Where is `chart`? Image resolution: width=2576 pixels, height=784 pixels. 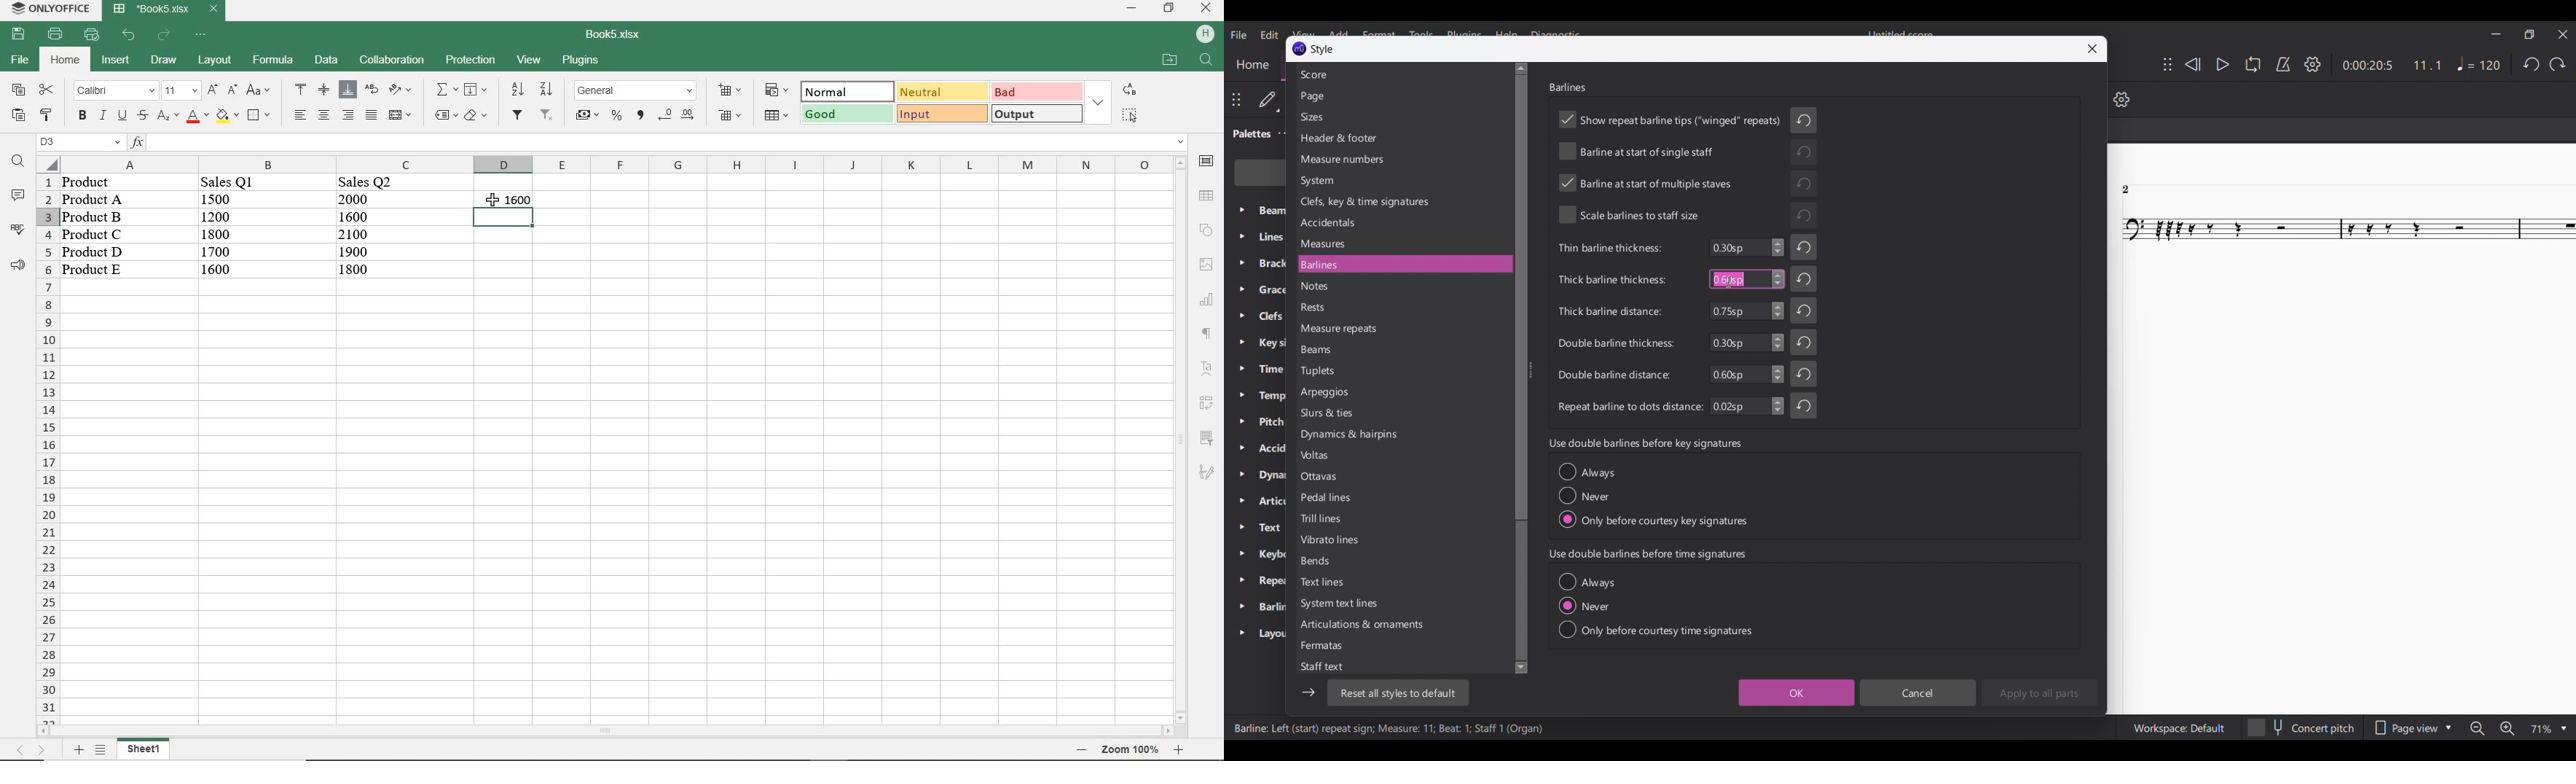 chart is located at coordinates (1206, 299).